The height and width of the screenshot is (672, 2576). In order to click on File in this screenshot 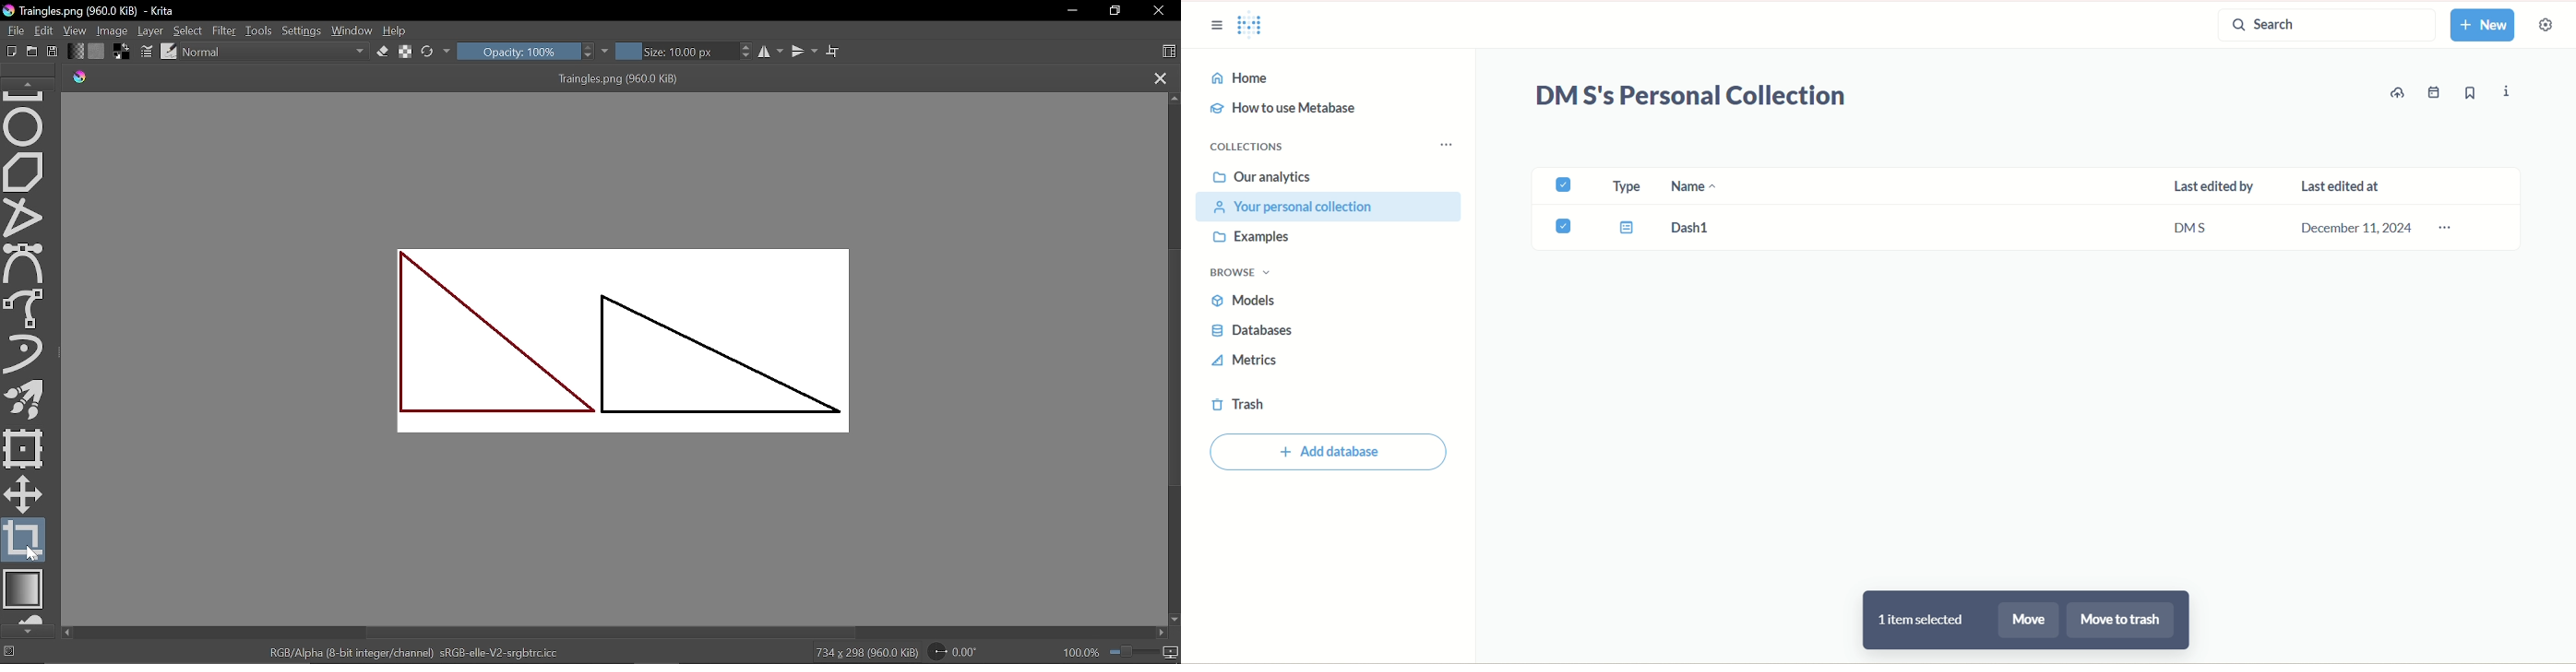, I will do `click(13, 30)`.